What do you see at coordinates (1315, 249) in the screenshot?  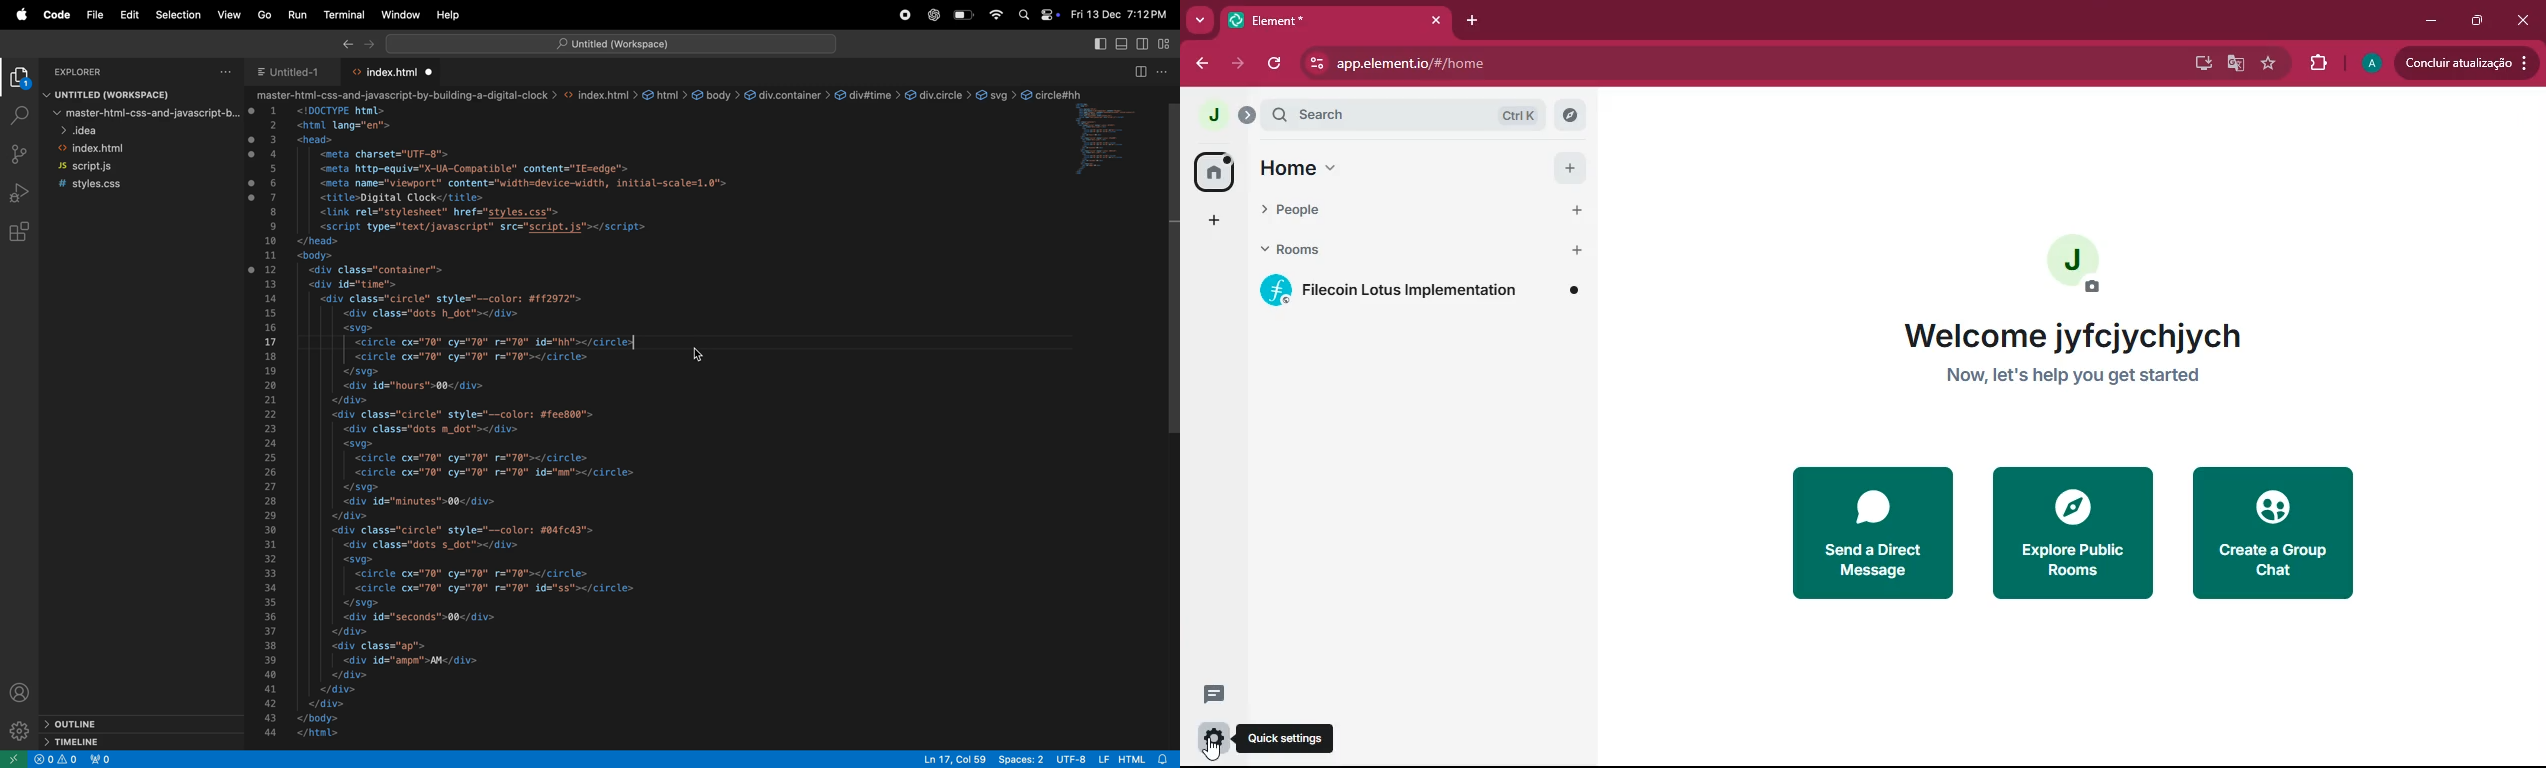 I see `rooms` at bounding box center [1315, 249].